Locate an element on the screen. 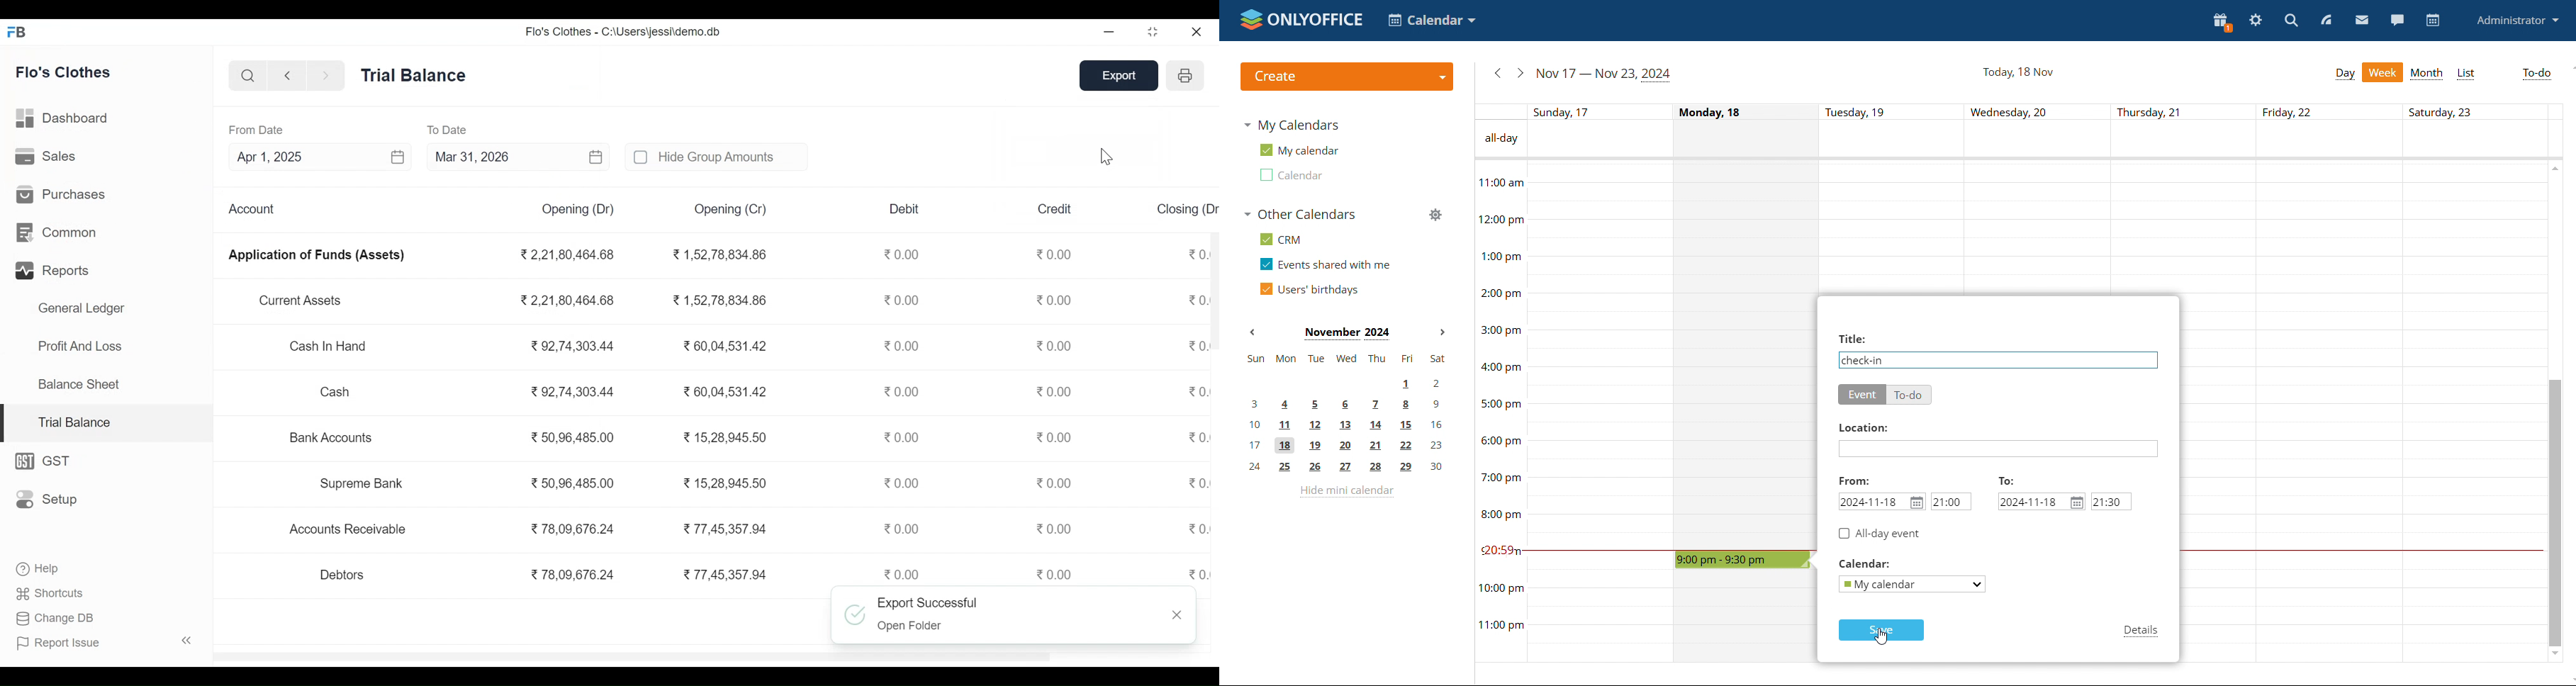 The width and height of the screenshot is (2576, 700). 0.00 is located at coordinates (1055, 483).